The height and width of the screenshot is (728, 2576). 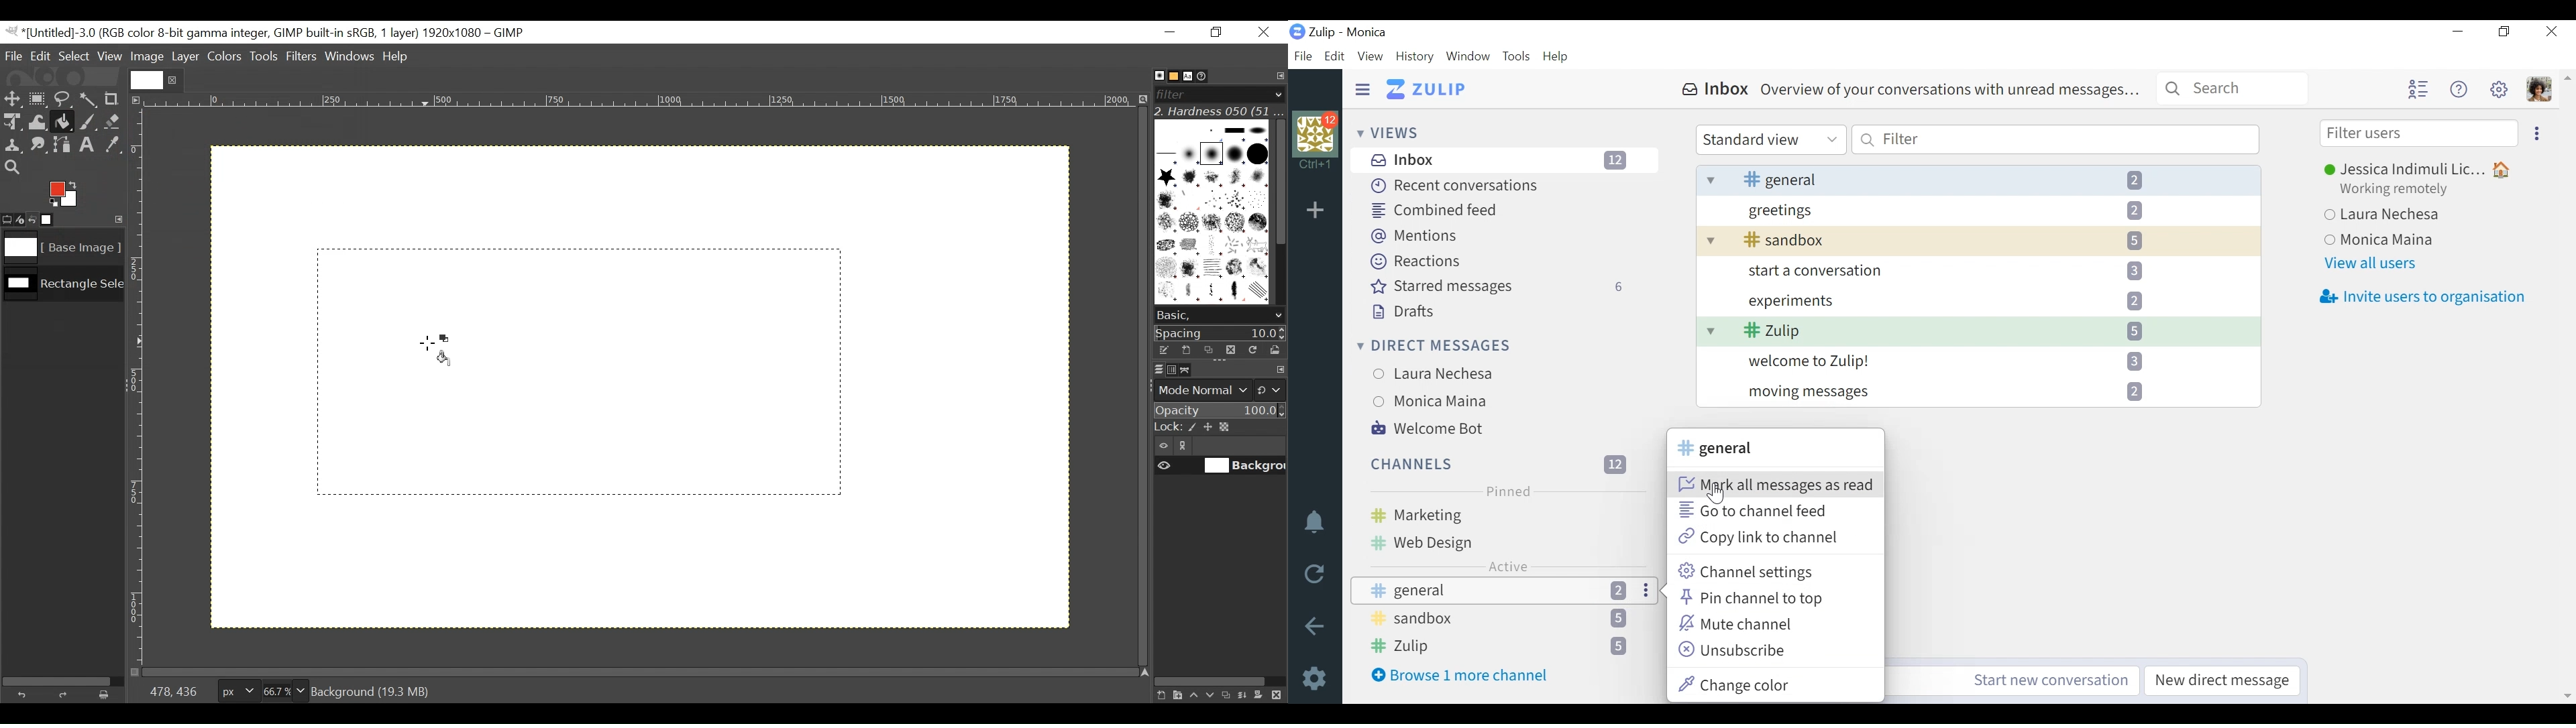 What do you see at coordinates (1499, 514) in the screenshot?
I see `Marketing` at bounding box center [1499, 514].